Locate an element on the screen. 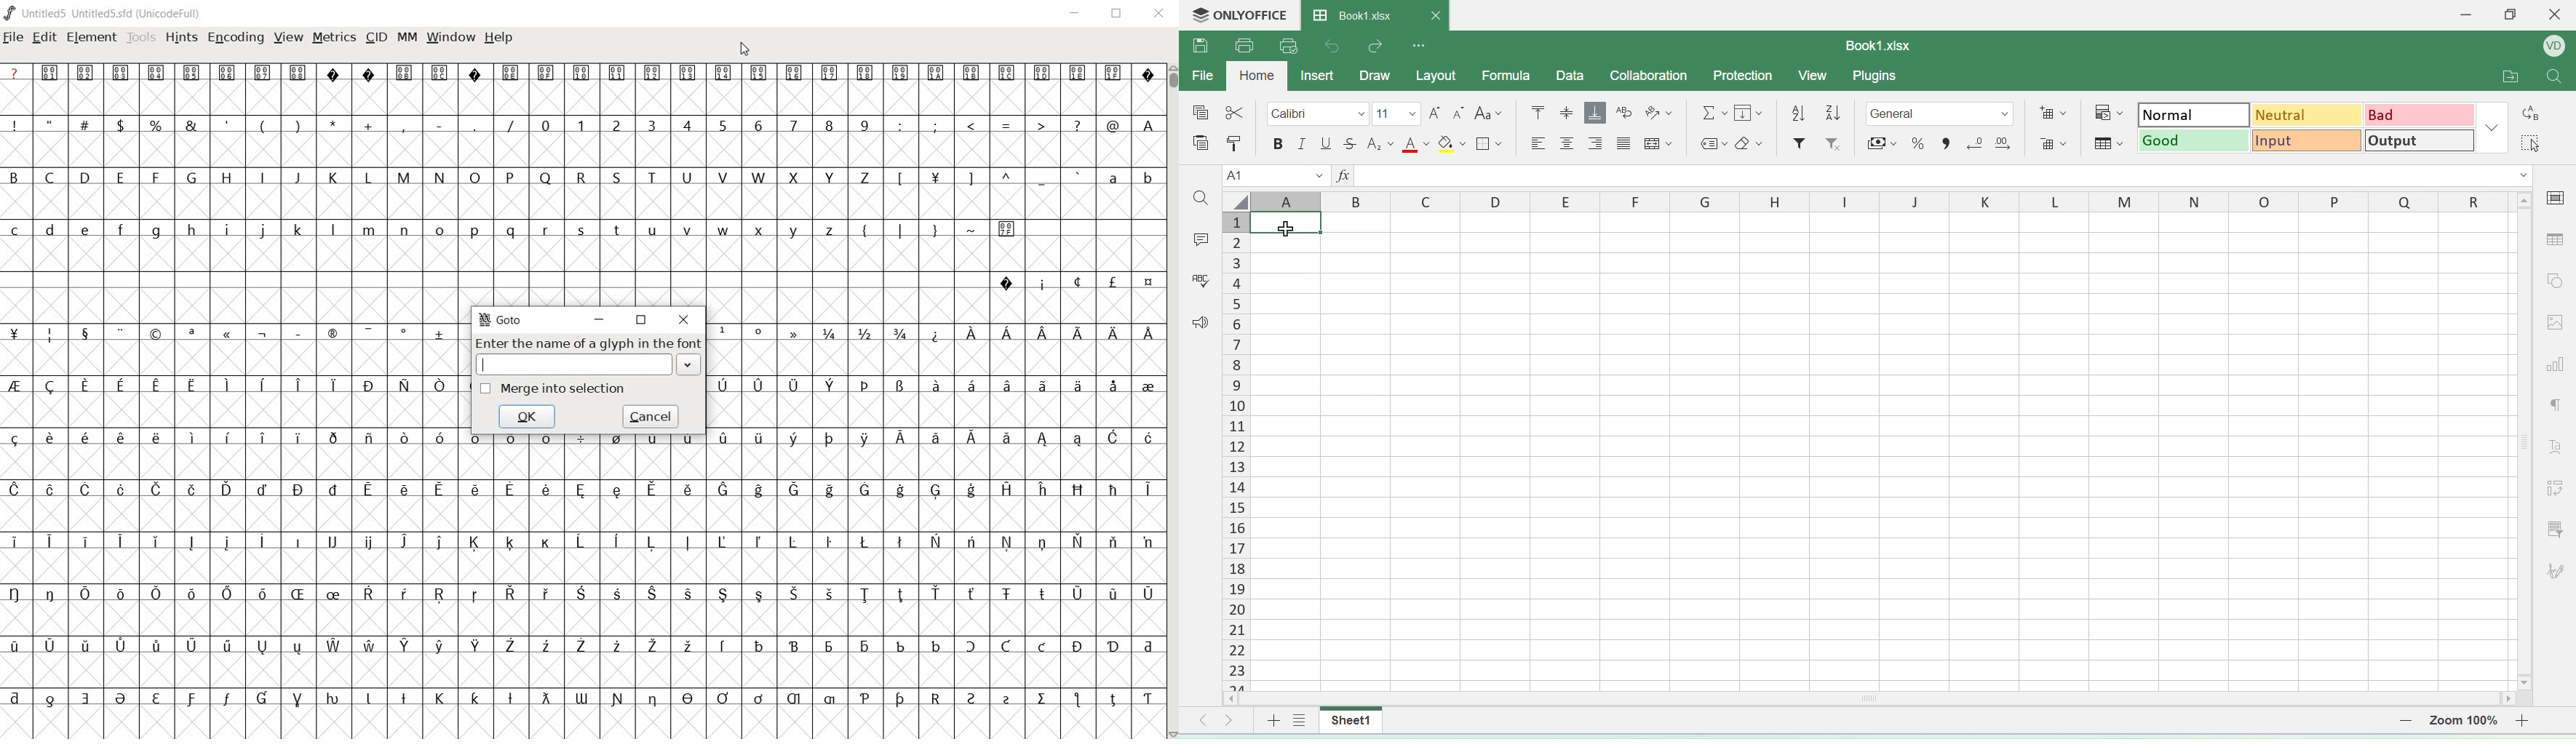 The image size is (2576, 756). remove decimal is located at coordinates (1977, 143).